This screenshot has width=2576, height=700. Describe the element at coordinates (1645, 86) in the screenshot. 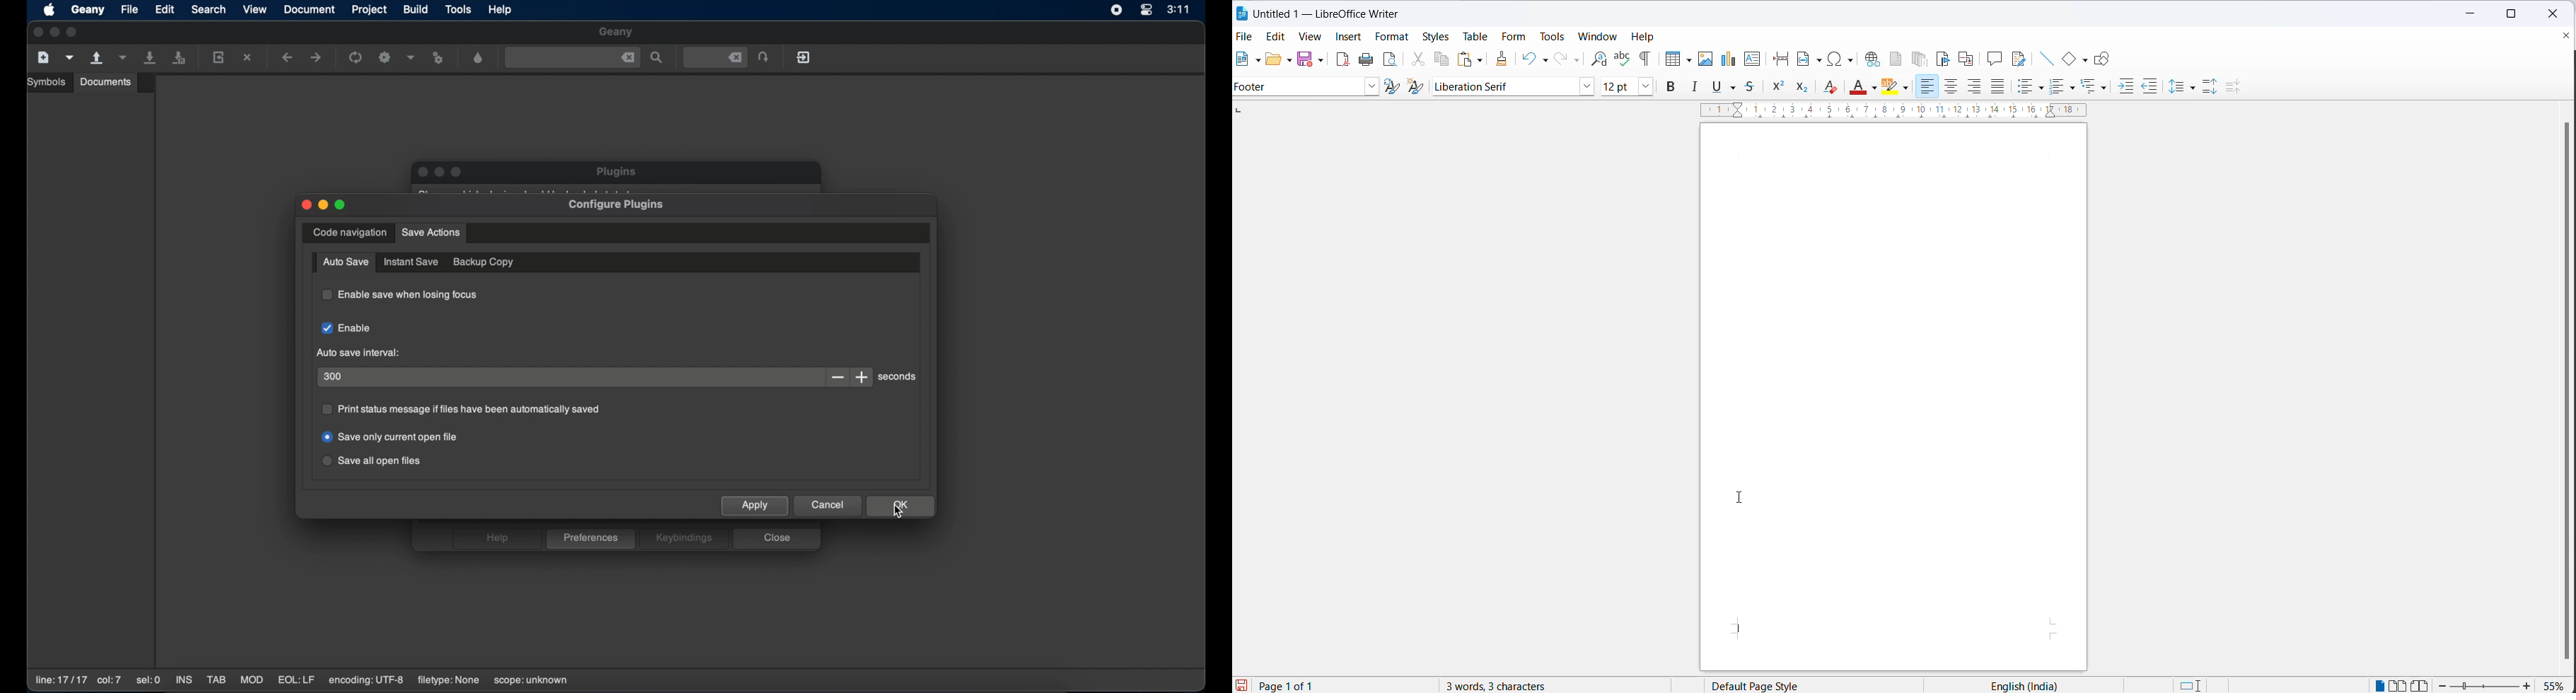

I see `font size dropdown button` at that location.